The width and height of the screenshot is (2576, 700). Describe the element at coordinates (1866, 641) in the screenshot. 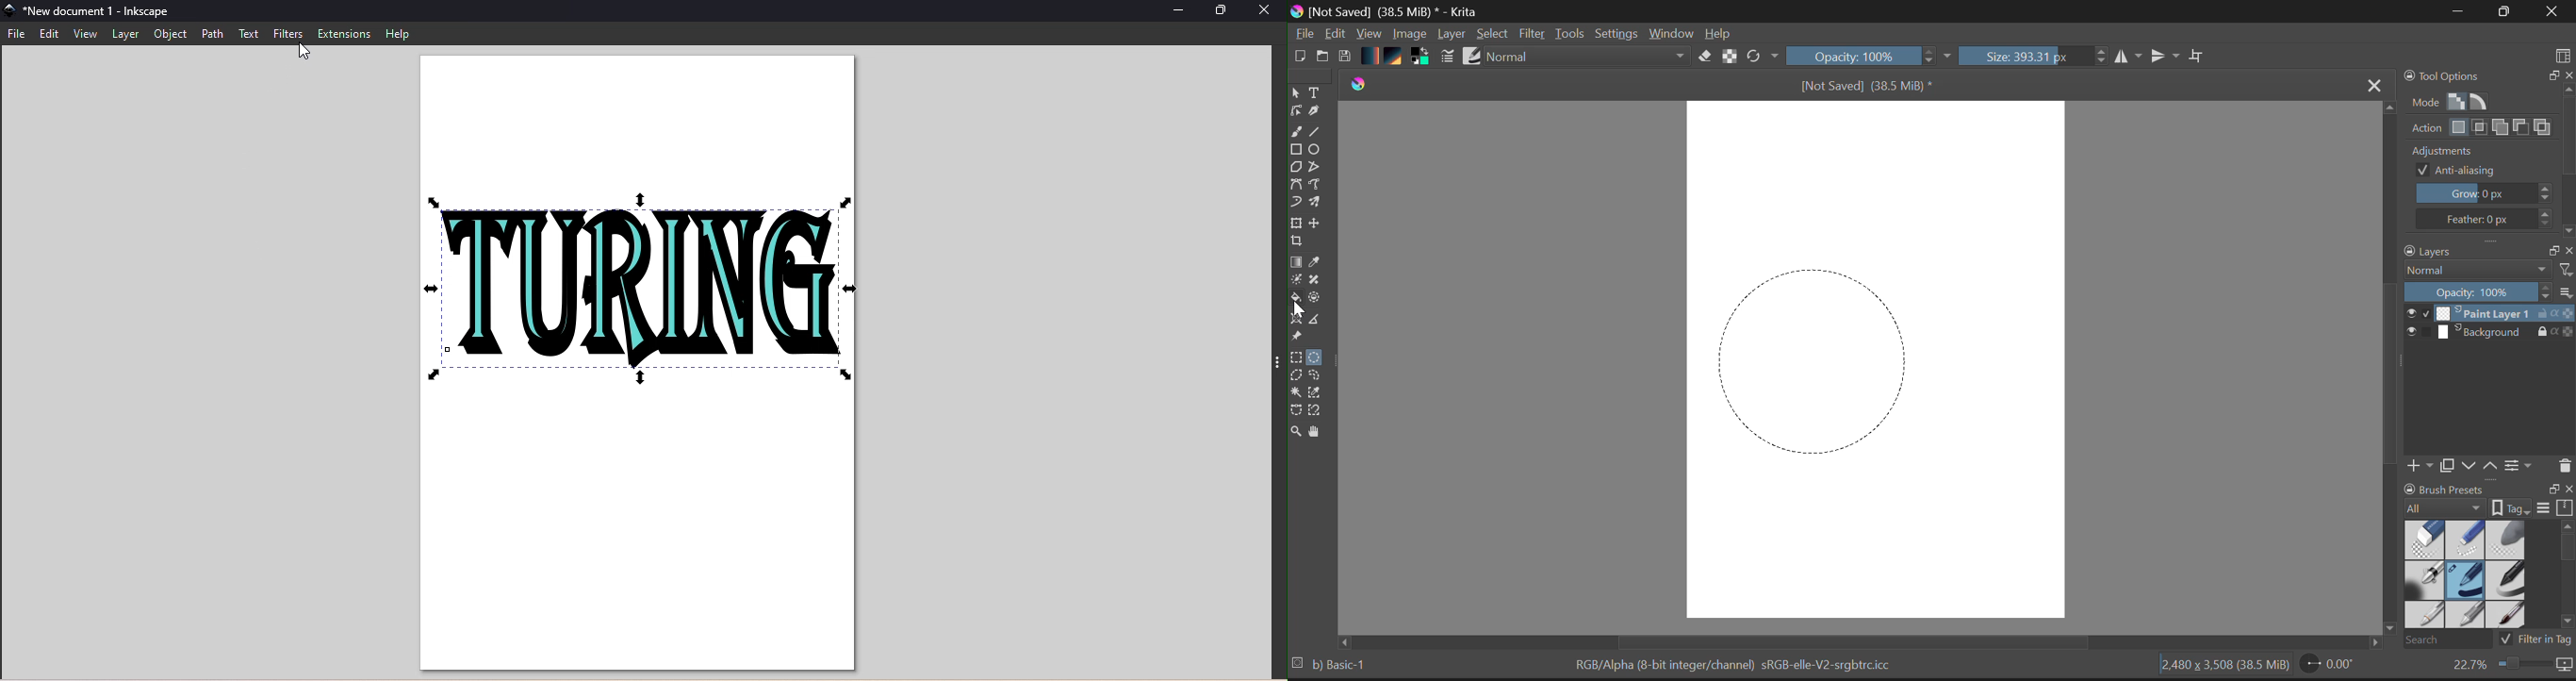

I see `Scroll Bar` at that location.